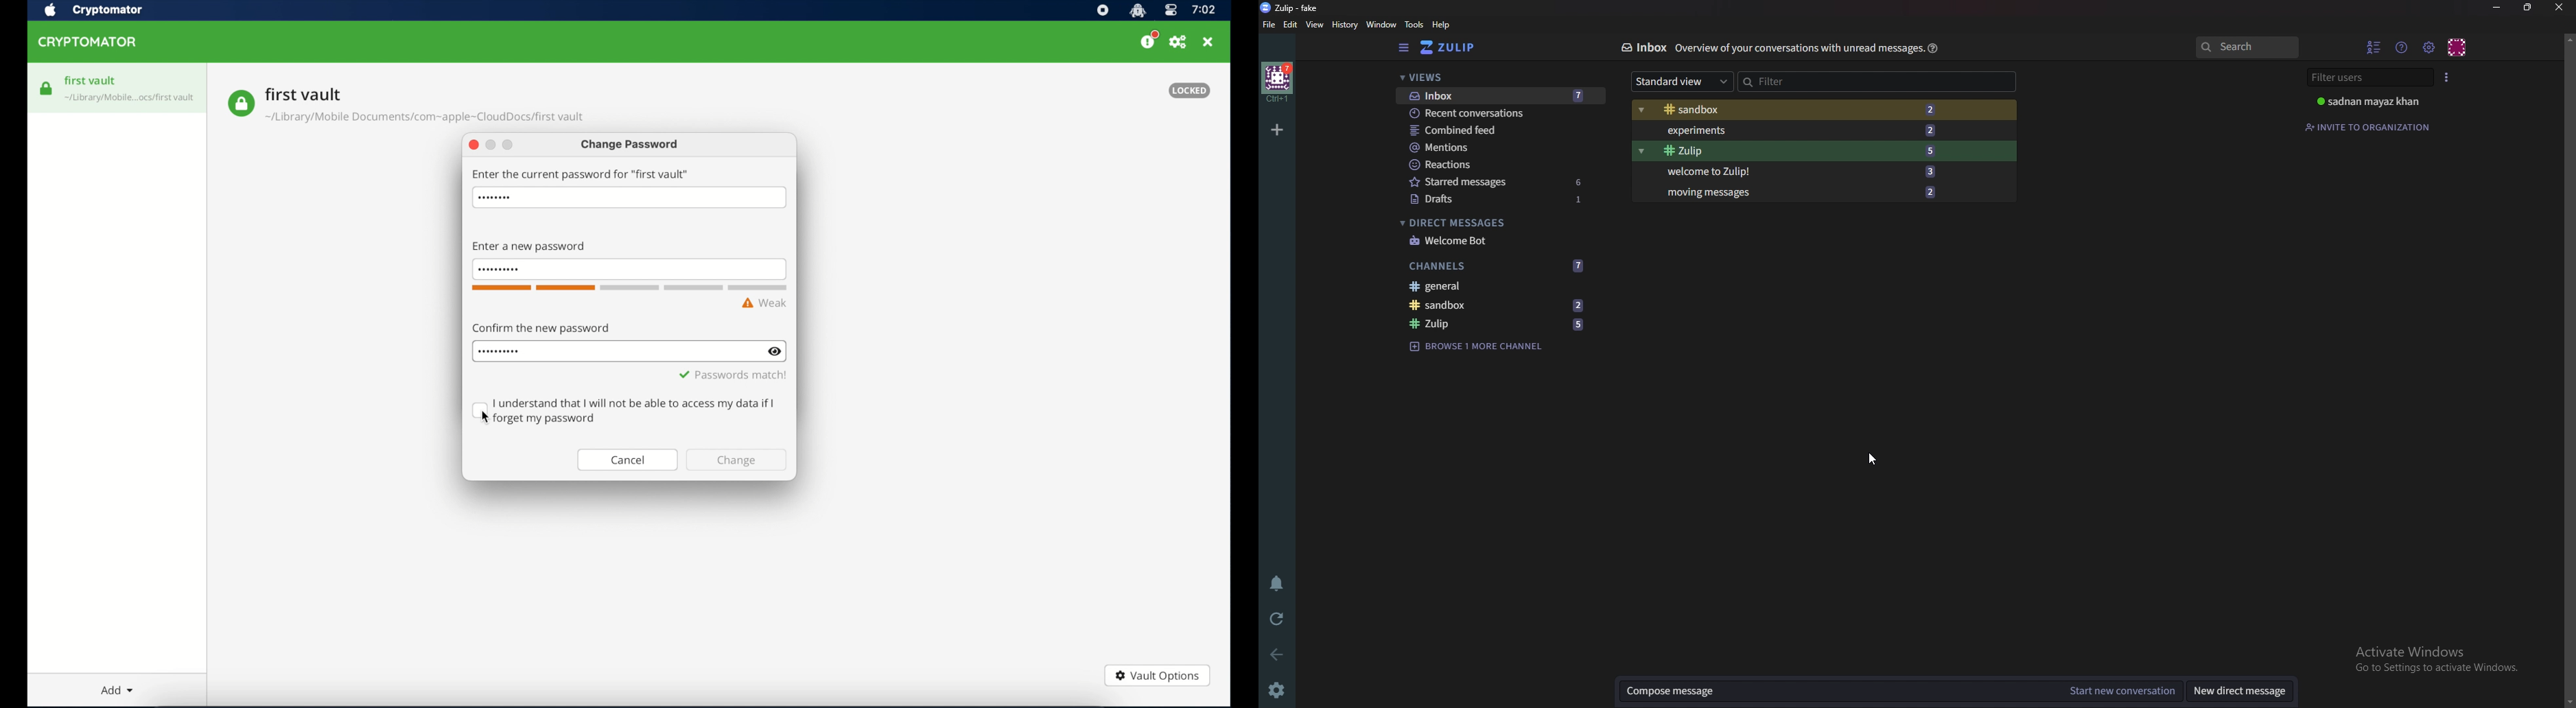 This screenshot has height=728, width=2576. I want to click on Add organization, so click(1277, 128).